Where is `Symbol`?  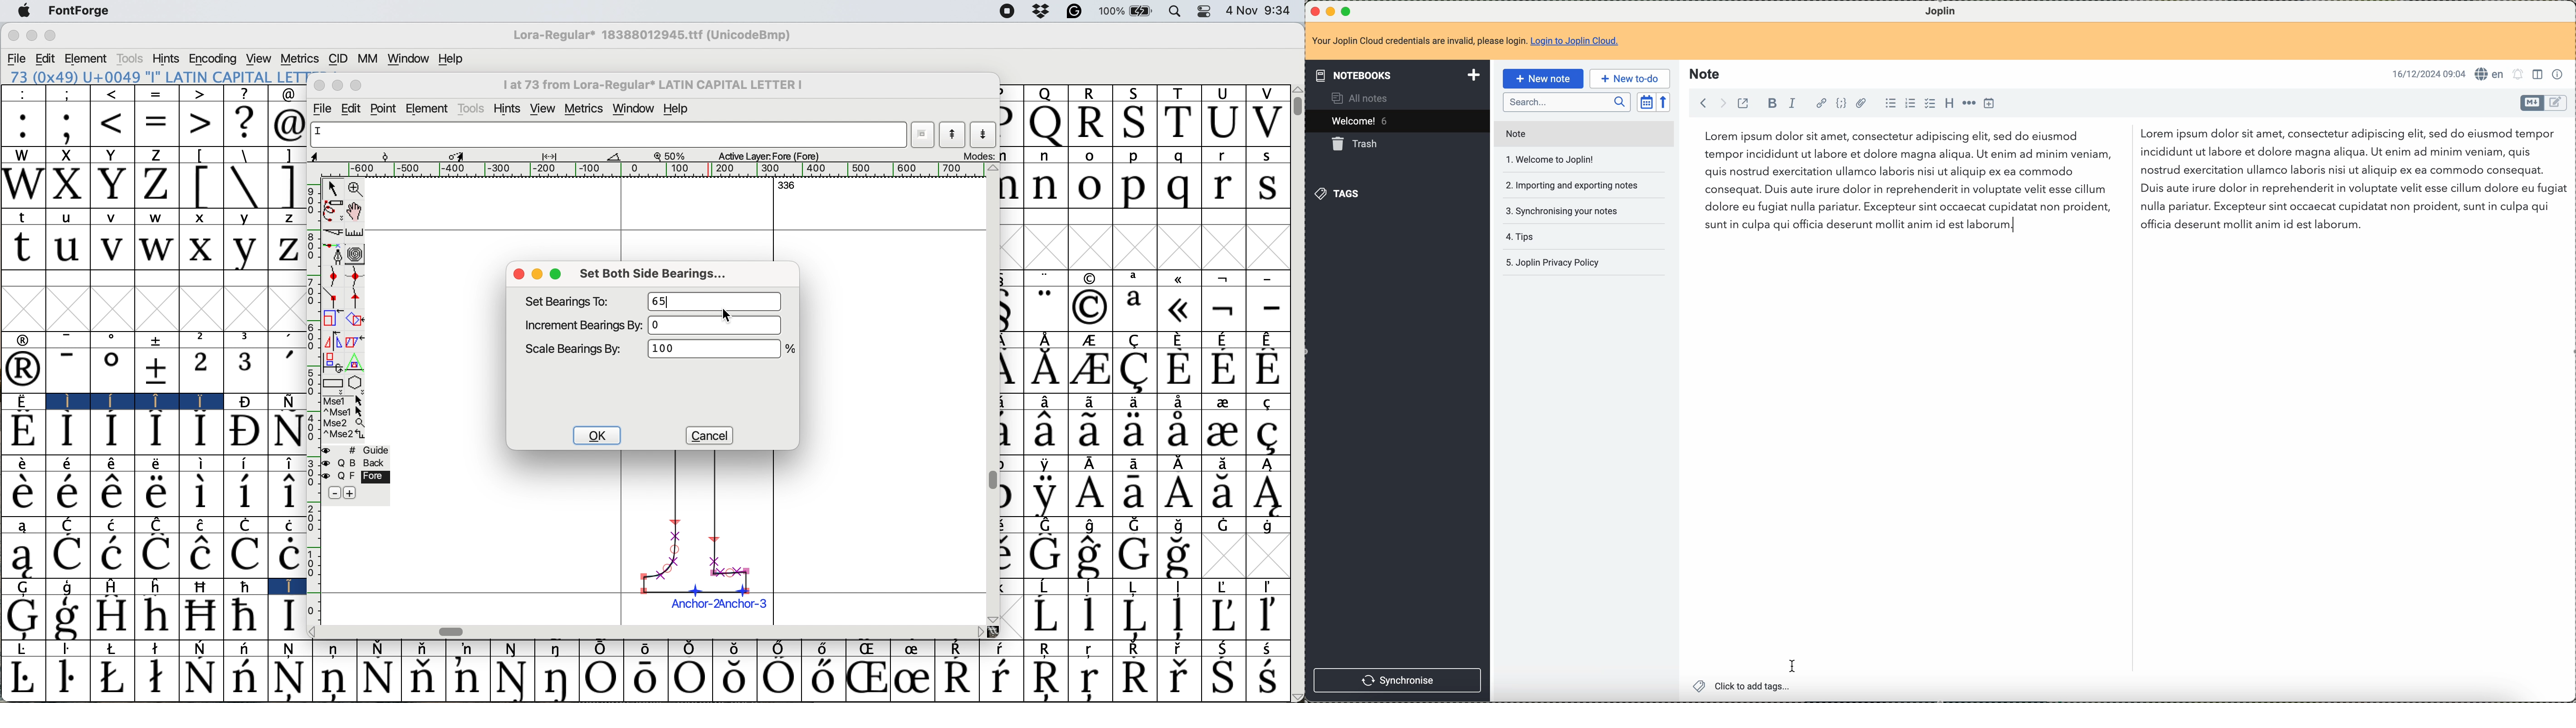
Symbol is located at coordinates (200, 616).